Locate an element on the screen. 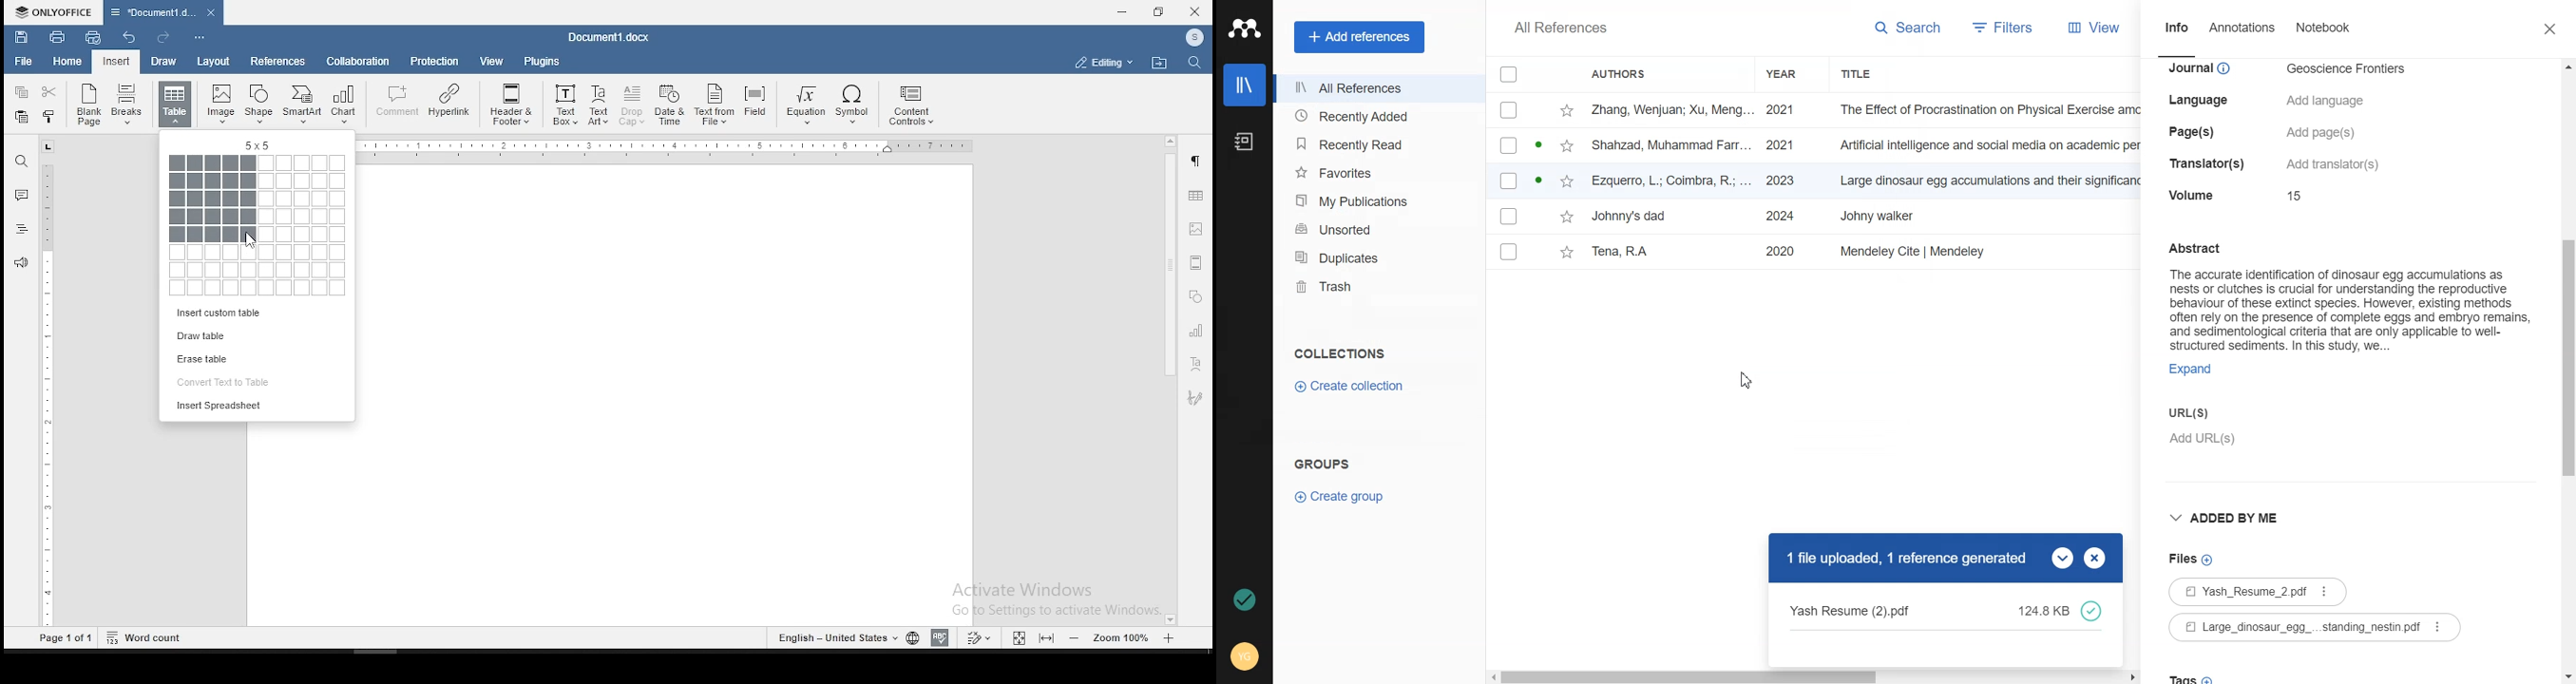 The image size is (2576, 700). content controls is located at coordinates (915, 107).